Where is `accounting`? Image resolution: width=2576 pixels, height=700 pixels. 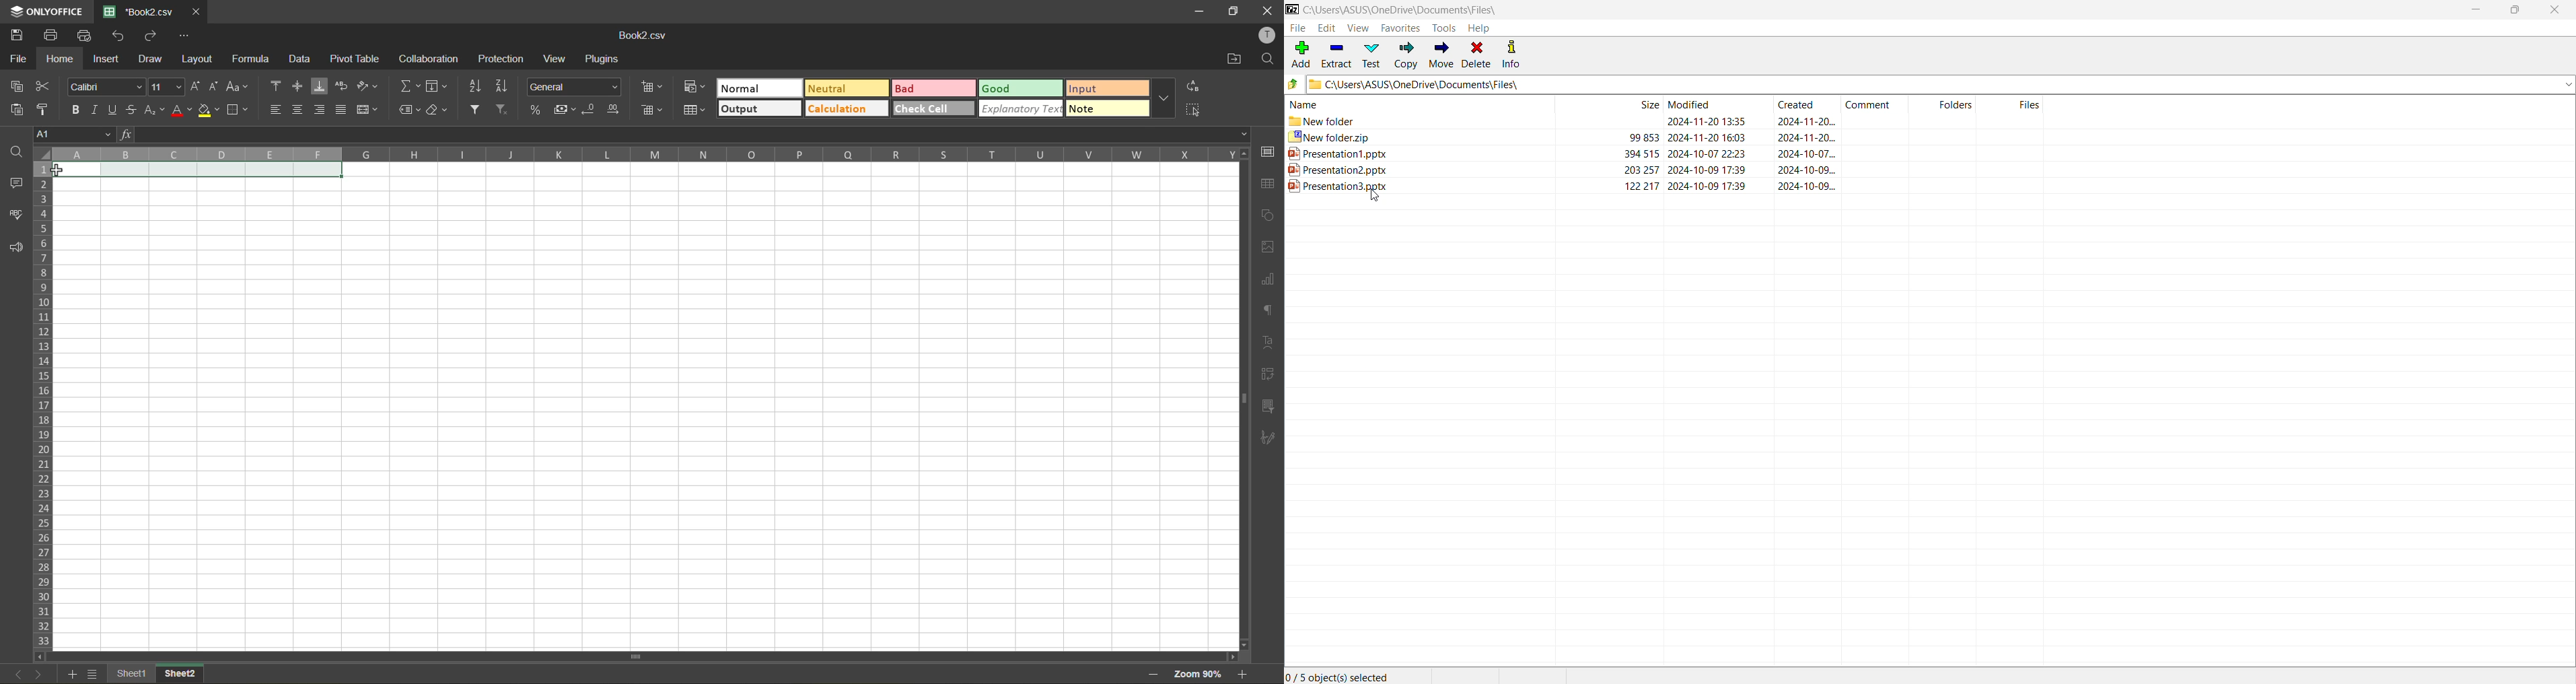 accounting is located at coordinates (563, 110).